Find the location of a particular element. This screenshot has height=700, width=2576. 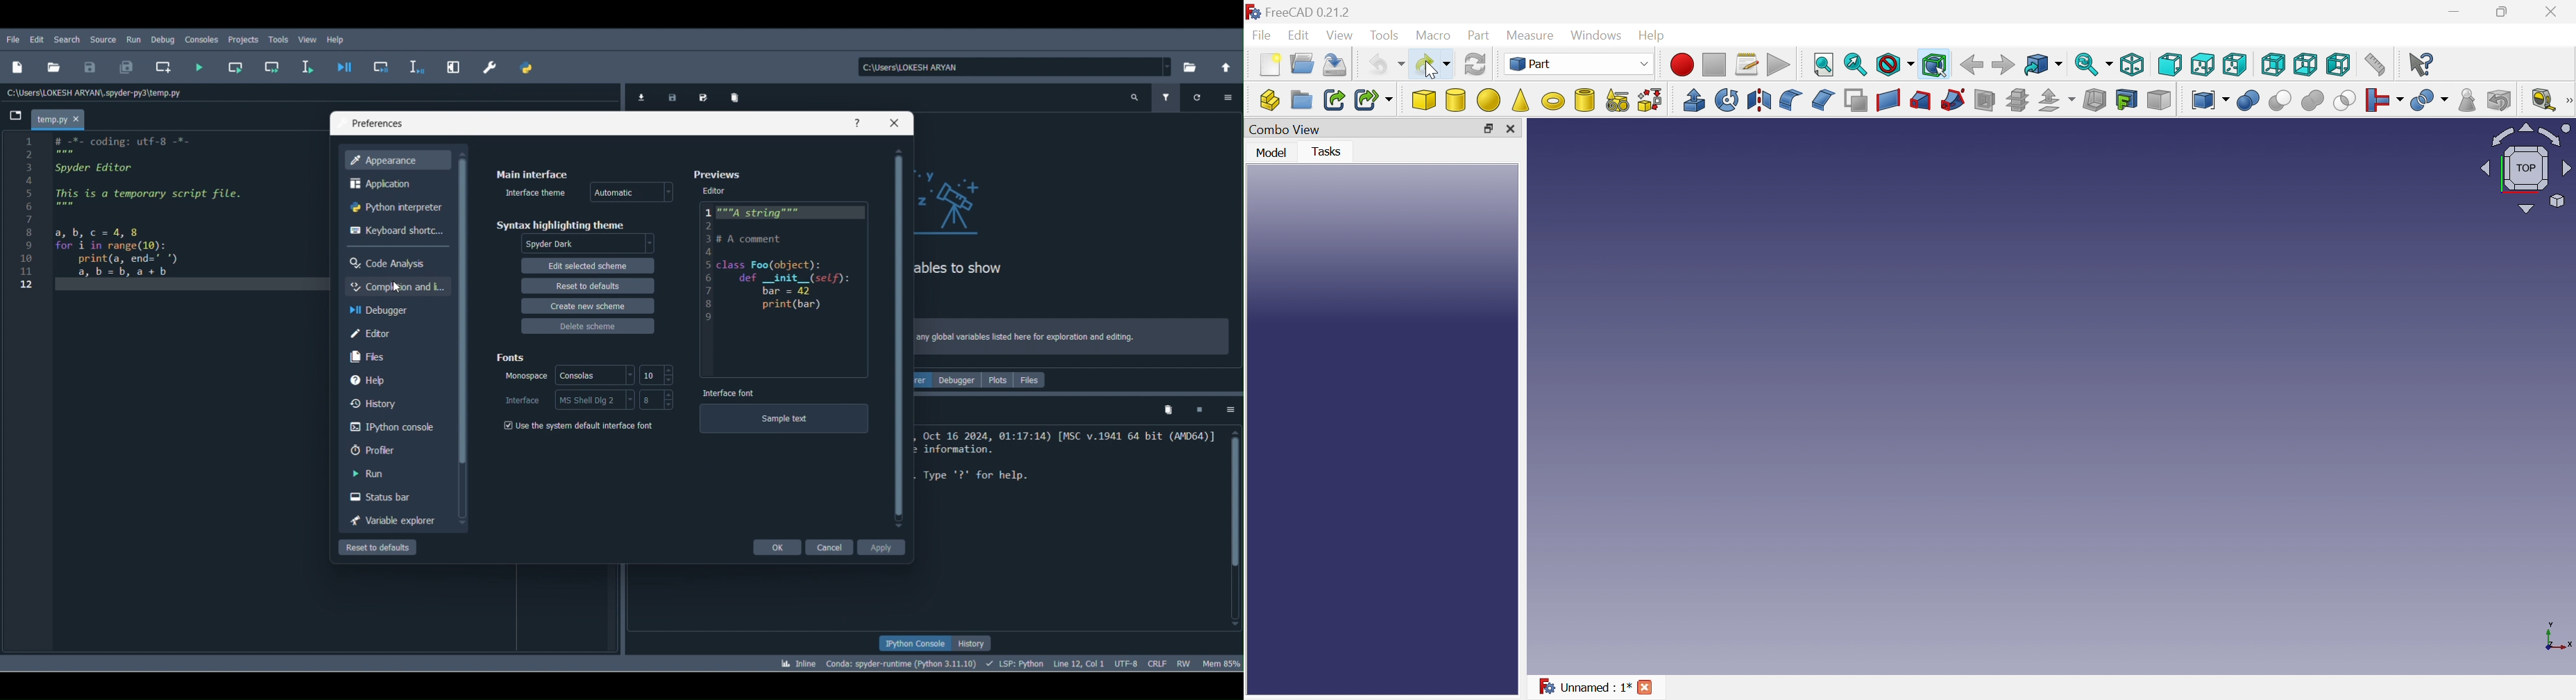

Chamfer... is located at coordinates (1824, 99).